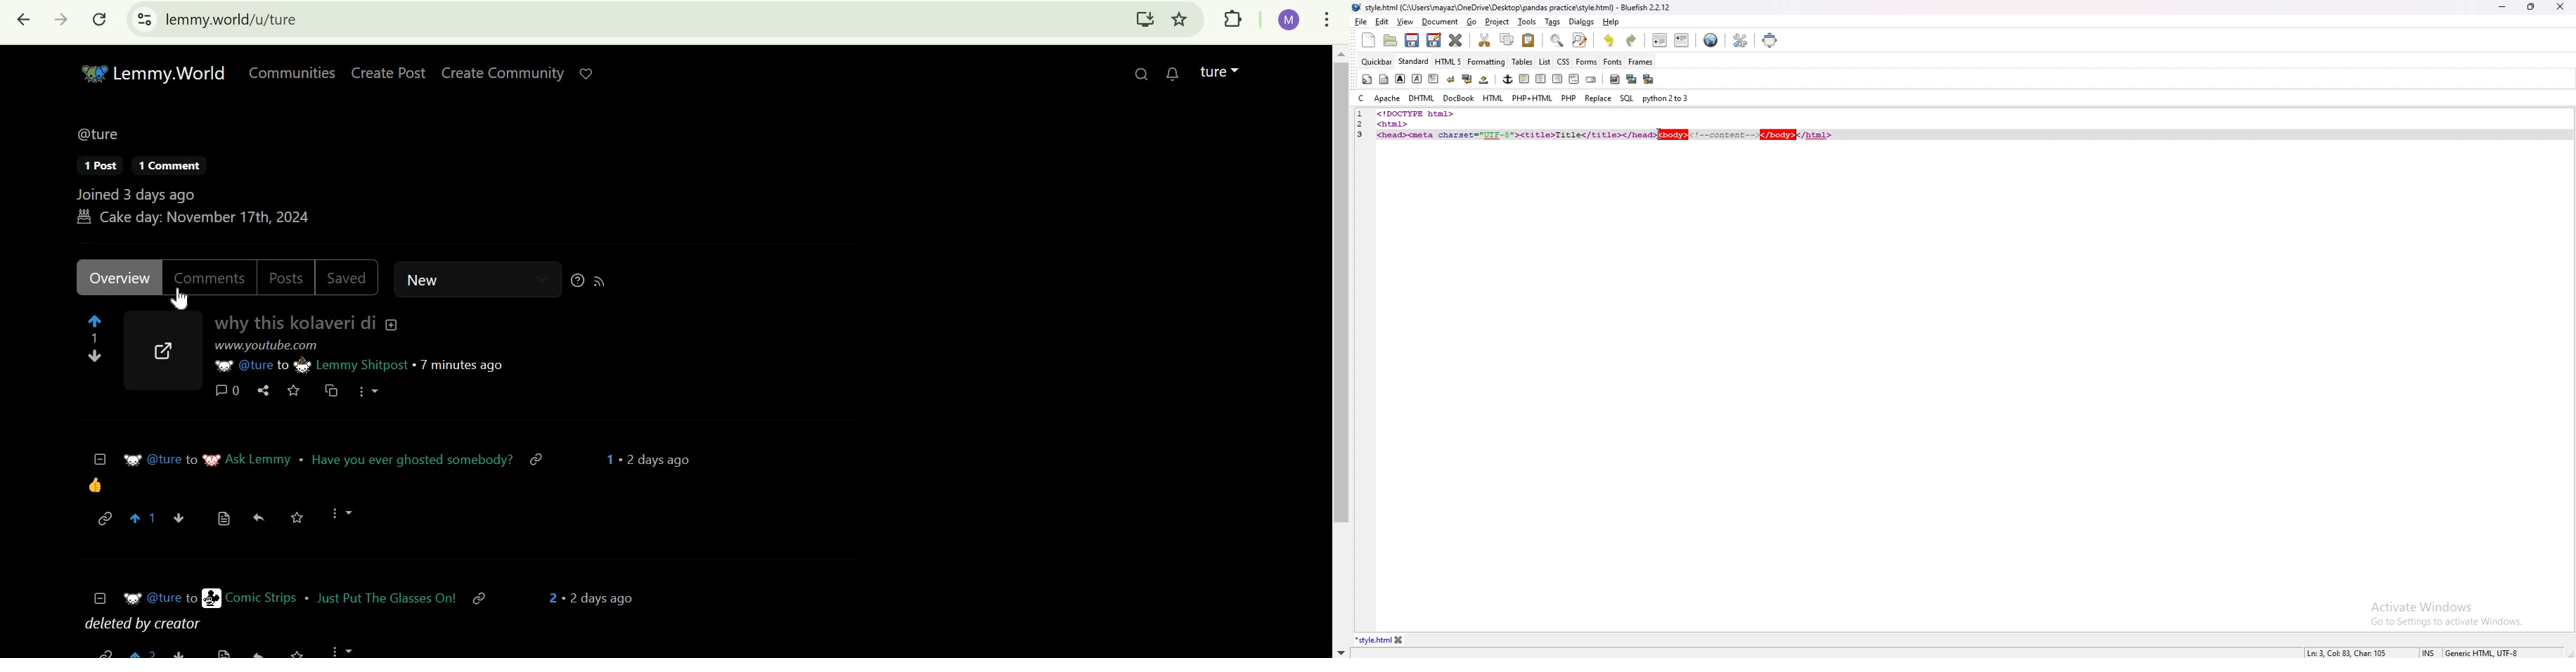  Describe the element at coordinates (249, 460) in the screenshot. I see `community name` at that location.